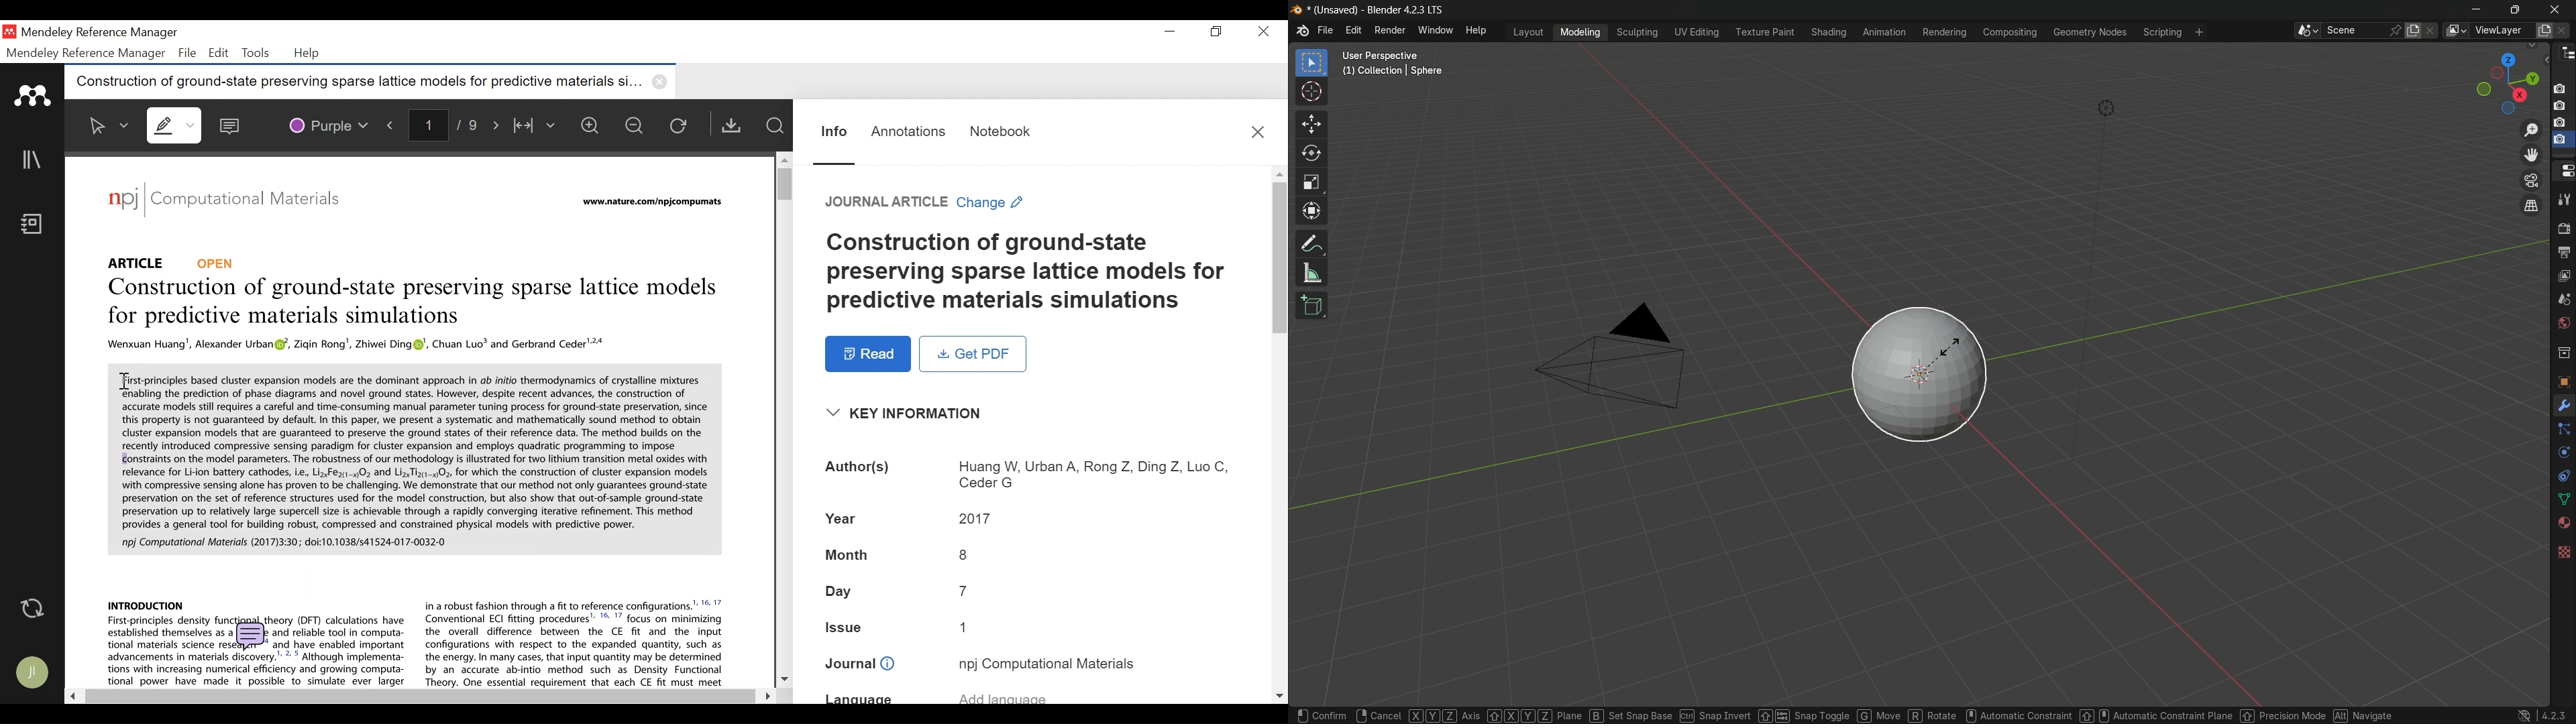 Image resolution: width=2576 pixels, height=728 pixels. What do you see at coordinates (356, 84) in the screenshot?
I see `Current tab` at bounding box center [356, 84].